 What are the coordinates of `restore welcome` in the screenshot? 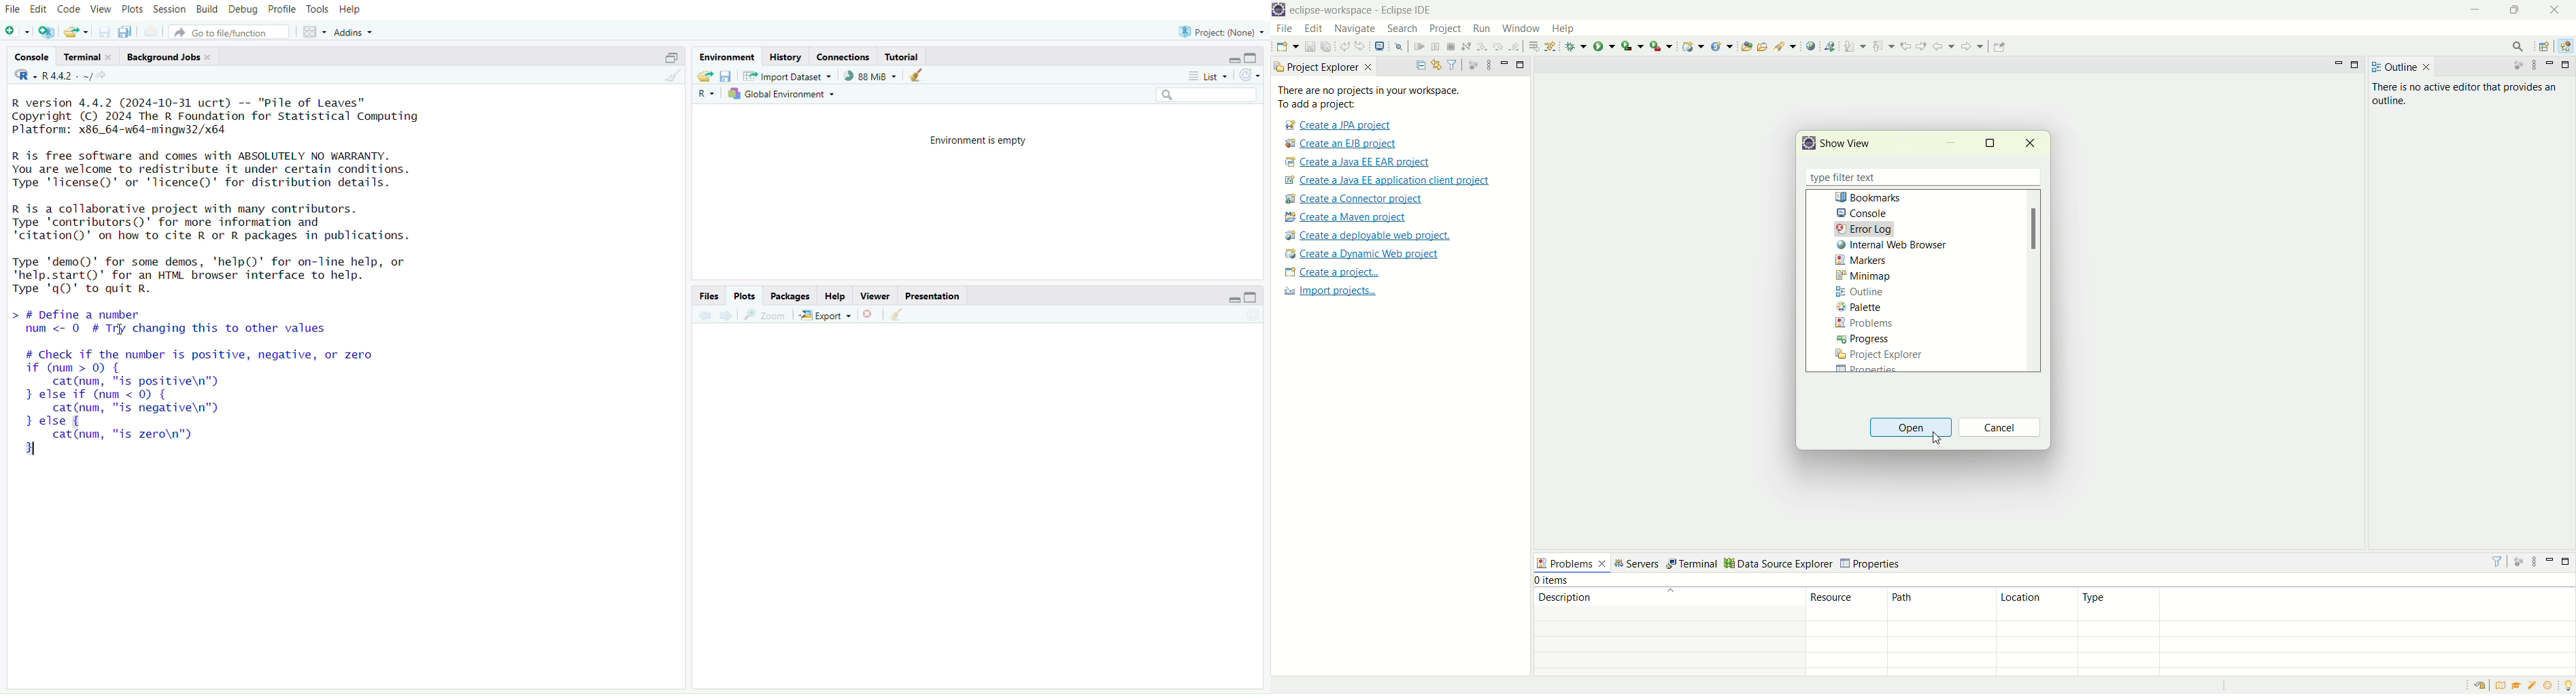 It's located at (2479, 687).